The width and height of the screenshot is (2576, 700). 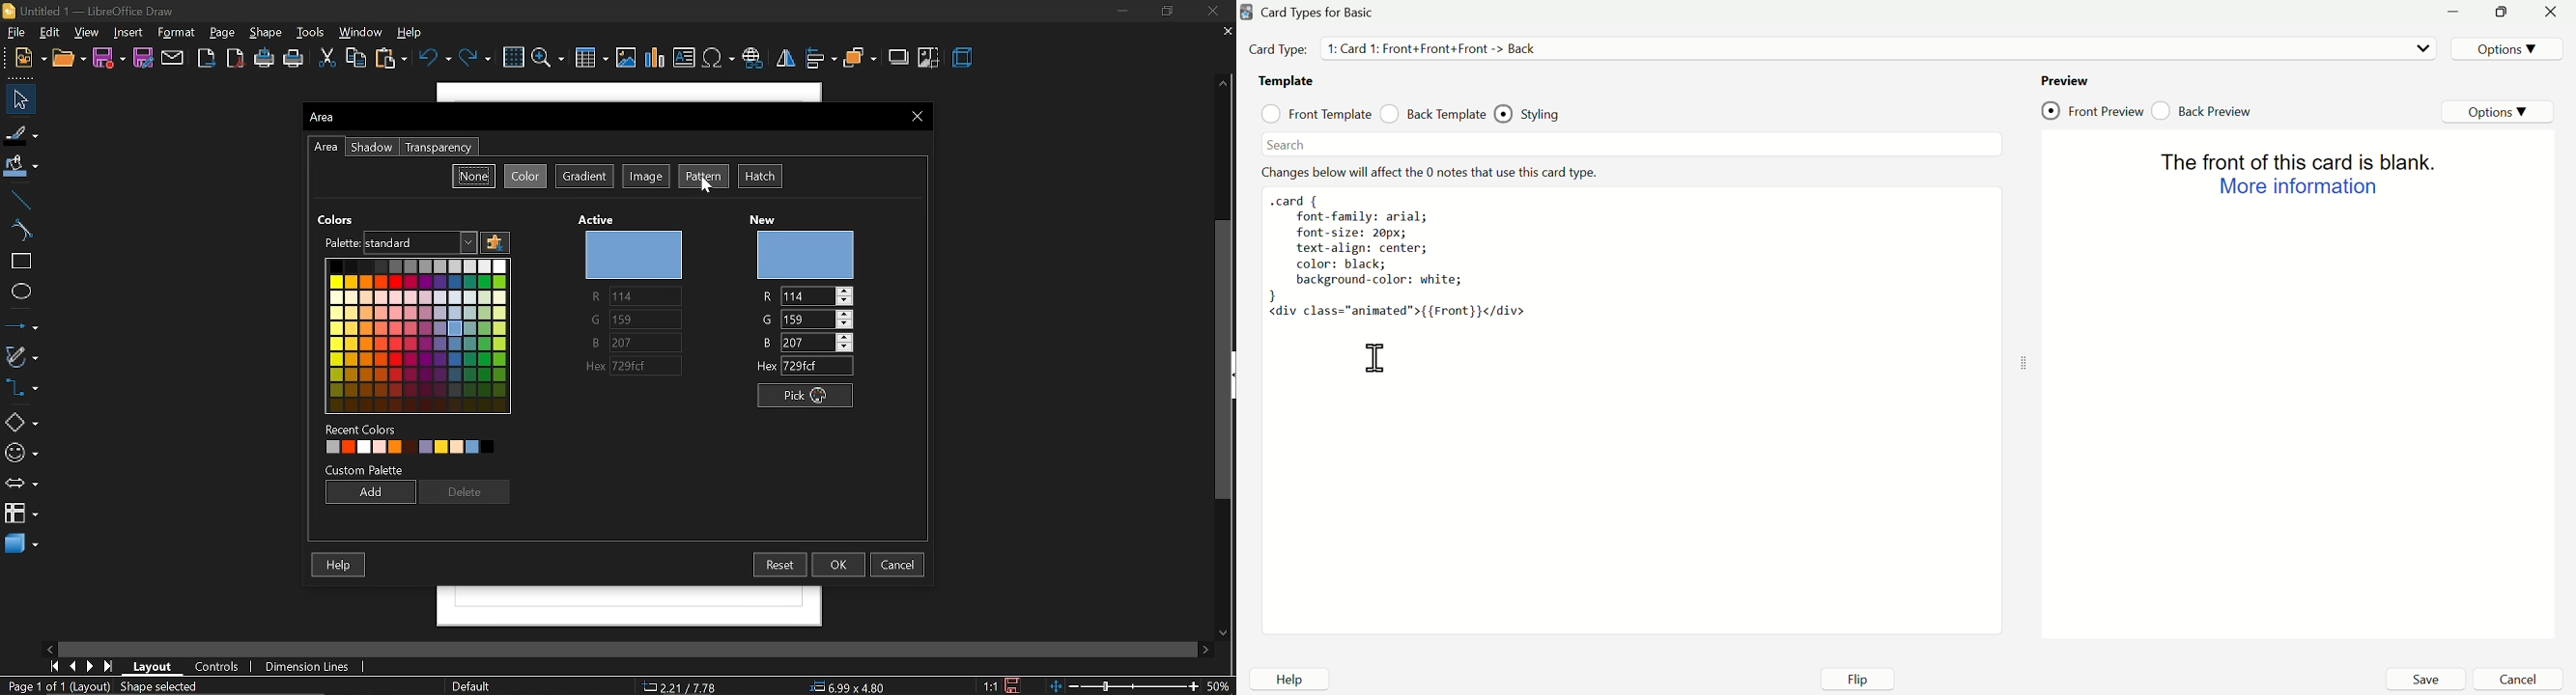 What do you see at coordinates (1124, 685) in the screenshot?
I see `change zoom` at bounding box center [1124, 685].